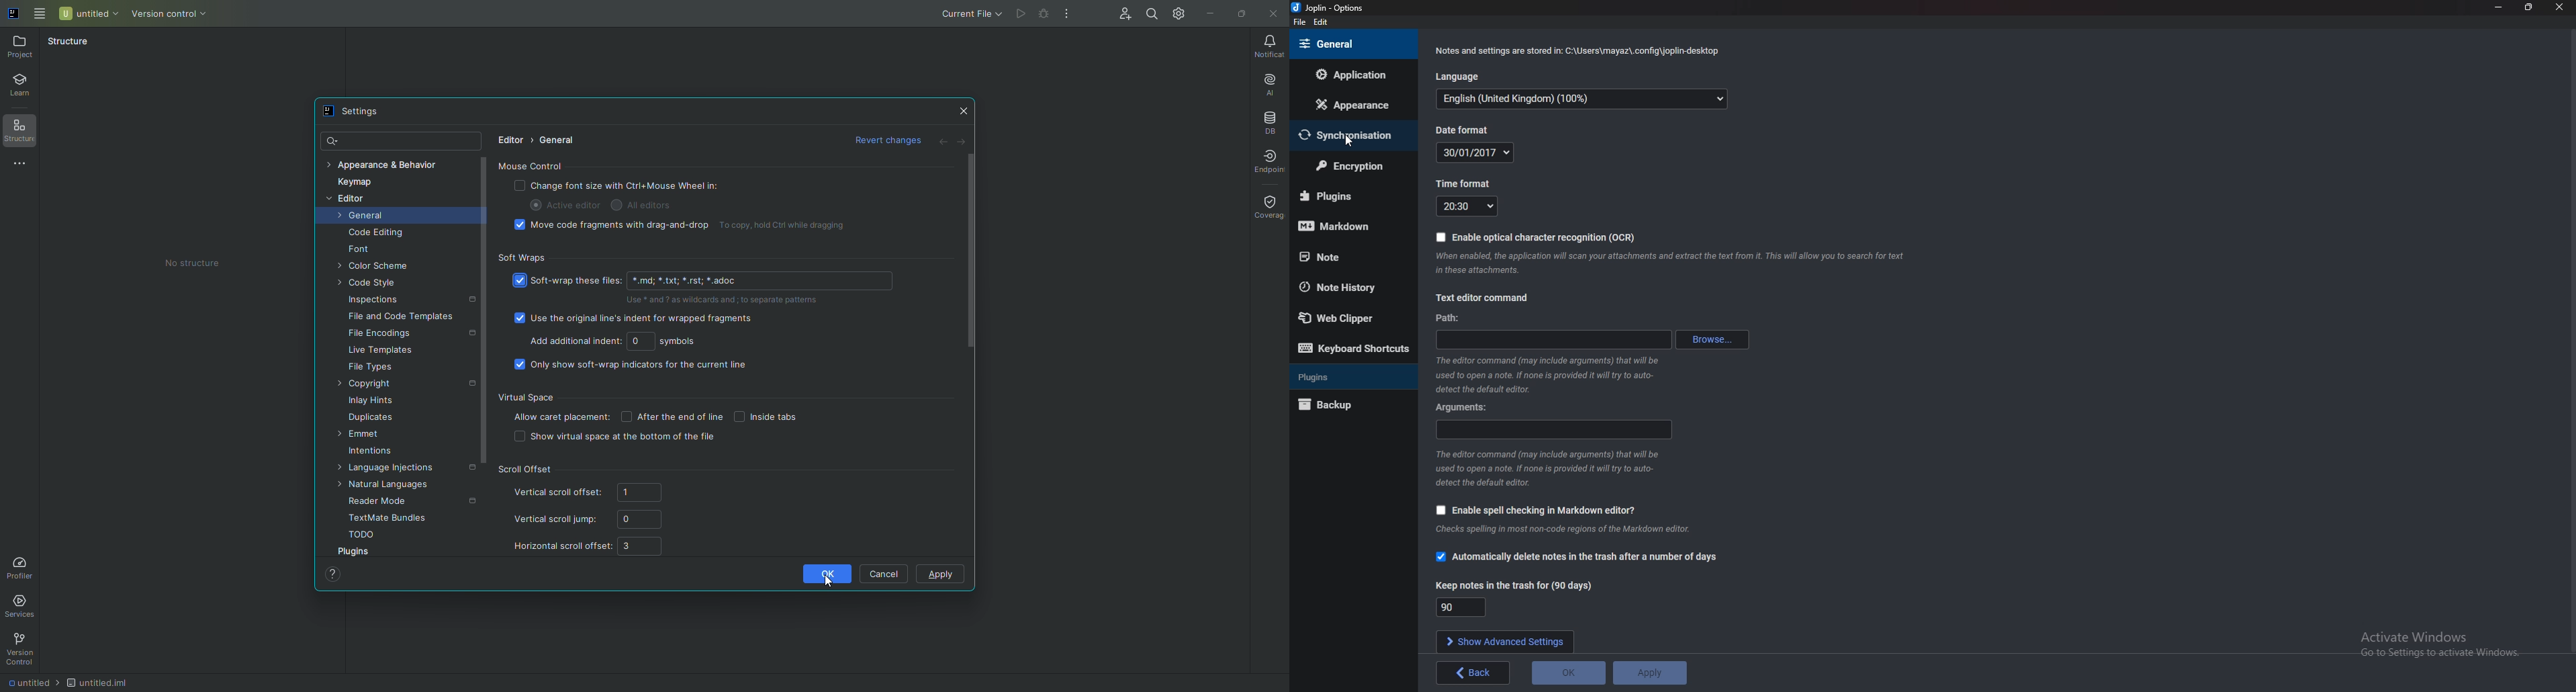 This screenshot has height=700, width=2576. What do you see at coordinates (2559, 8) in the screenshot?
I see `close` at bounding box center [2559, 8].